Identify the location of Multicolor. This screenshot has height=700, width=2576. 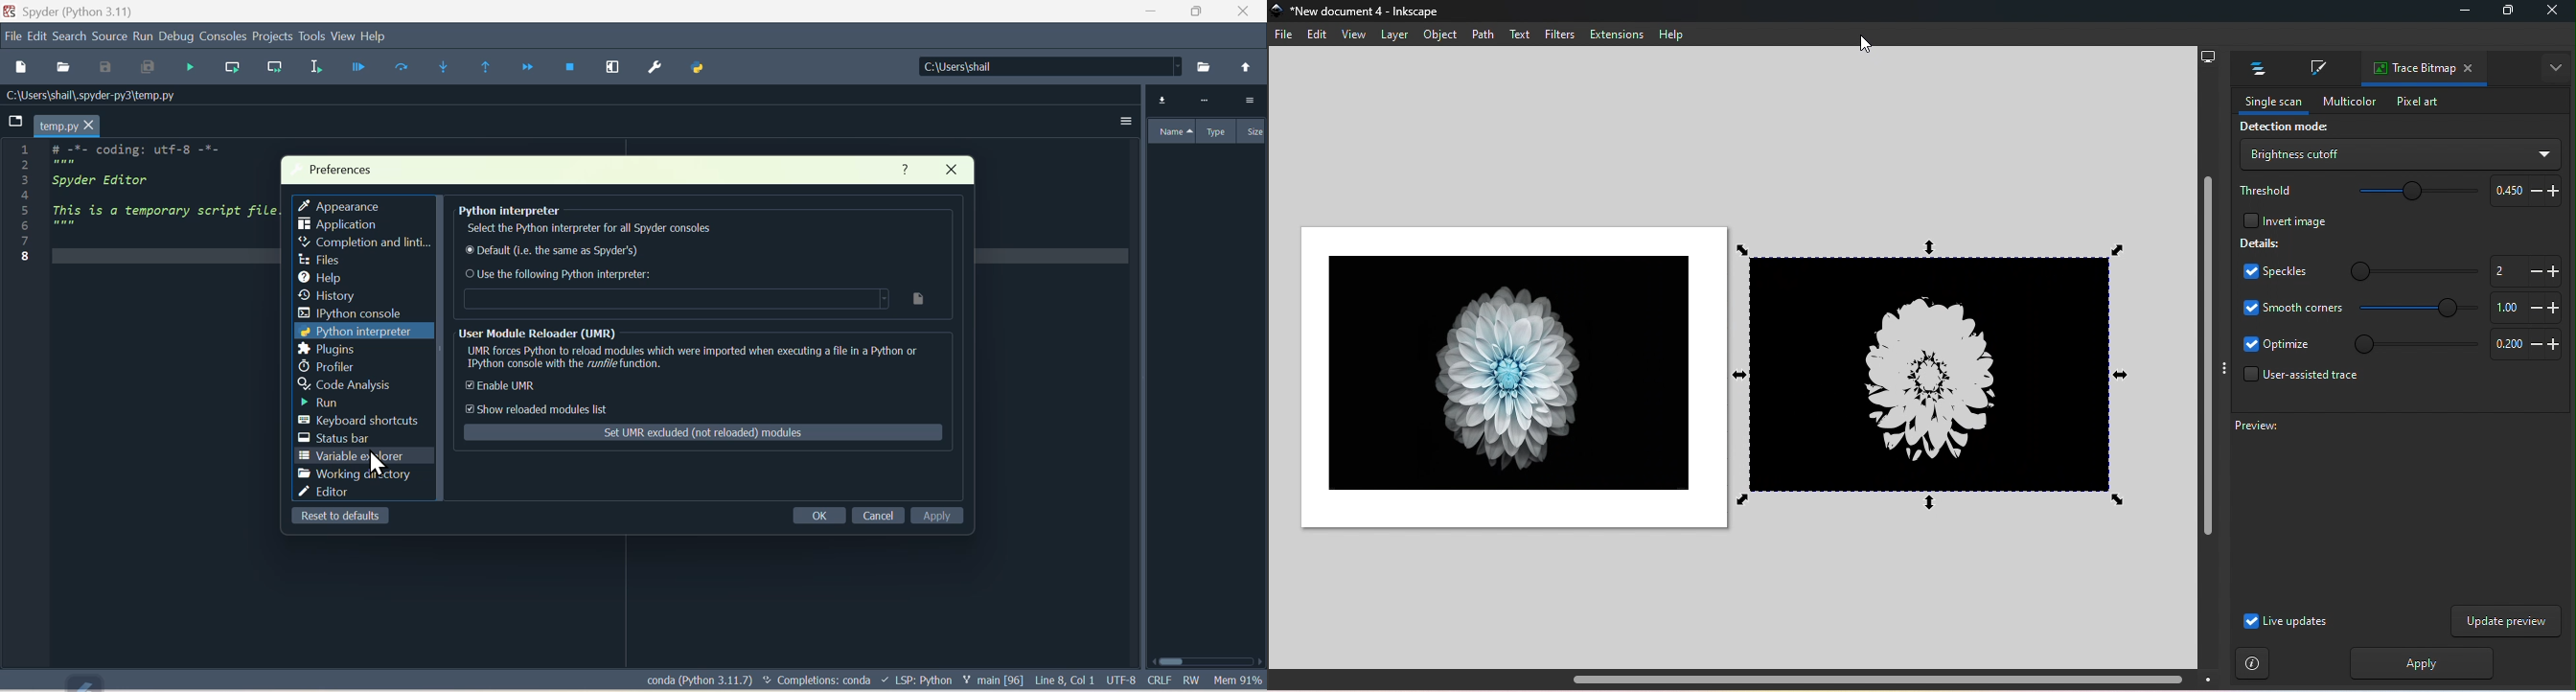
(2344, 100).